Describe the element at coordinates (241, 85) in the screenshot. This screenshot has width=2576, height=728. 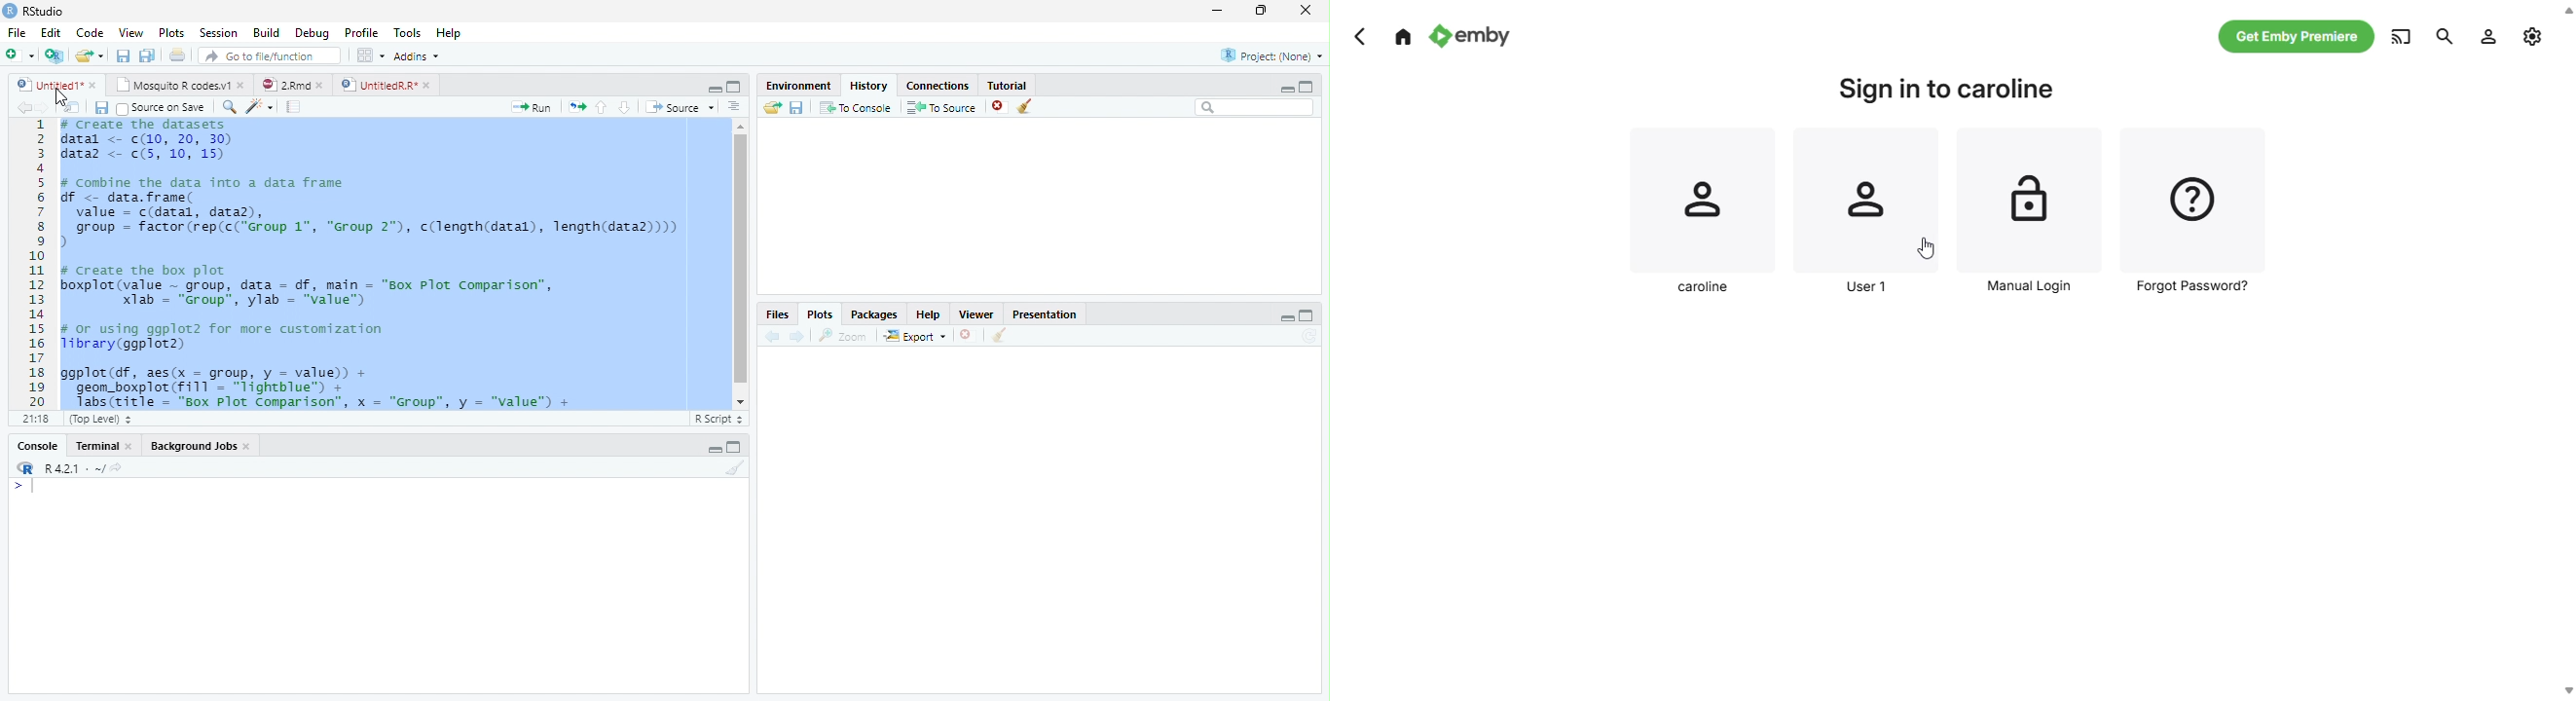
I see `close` at that location.